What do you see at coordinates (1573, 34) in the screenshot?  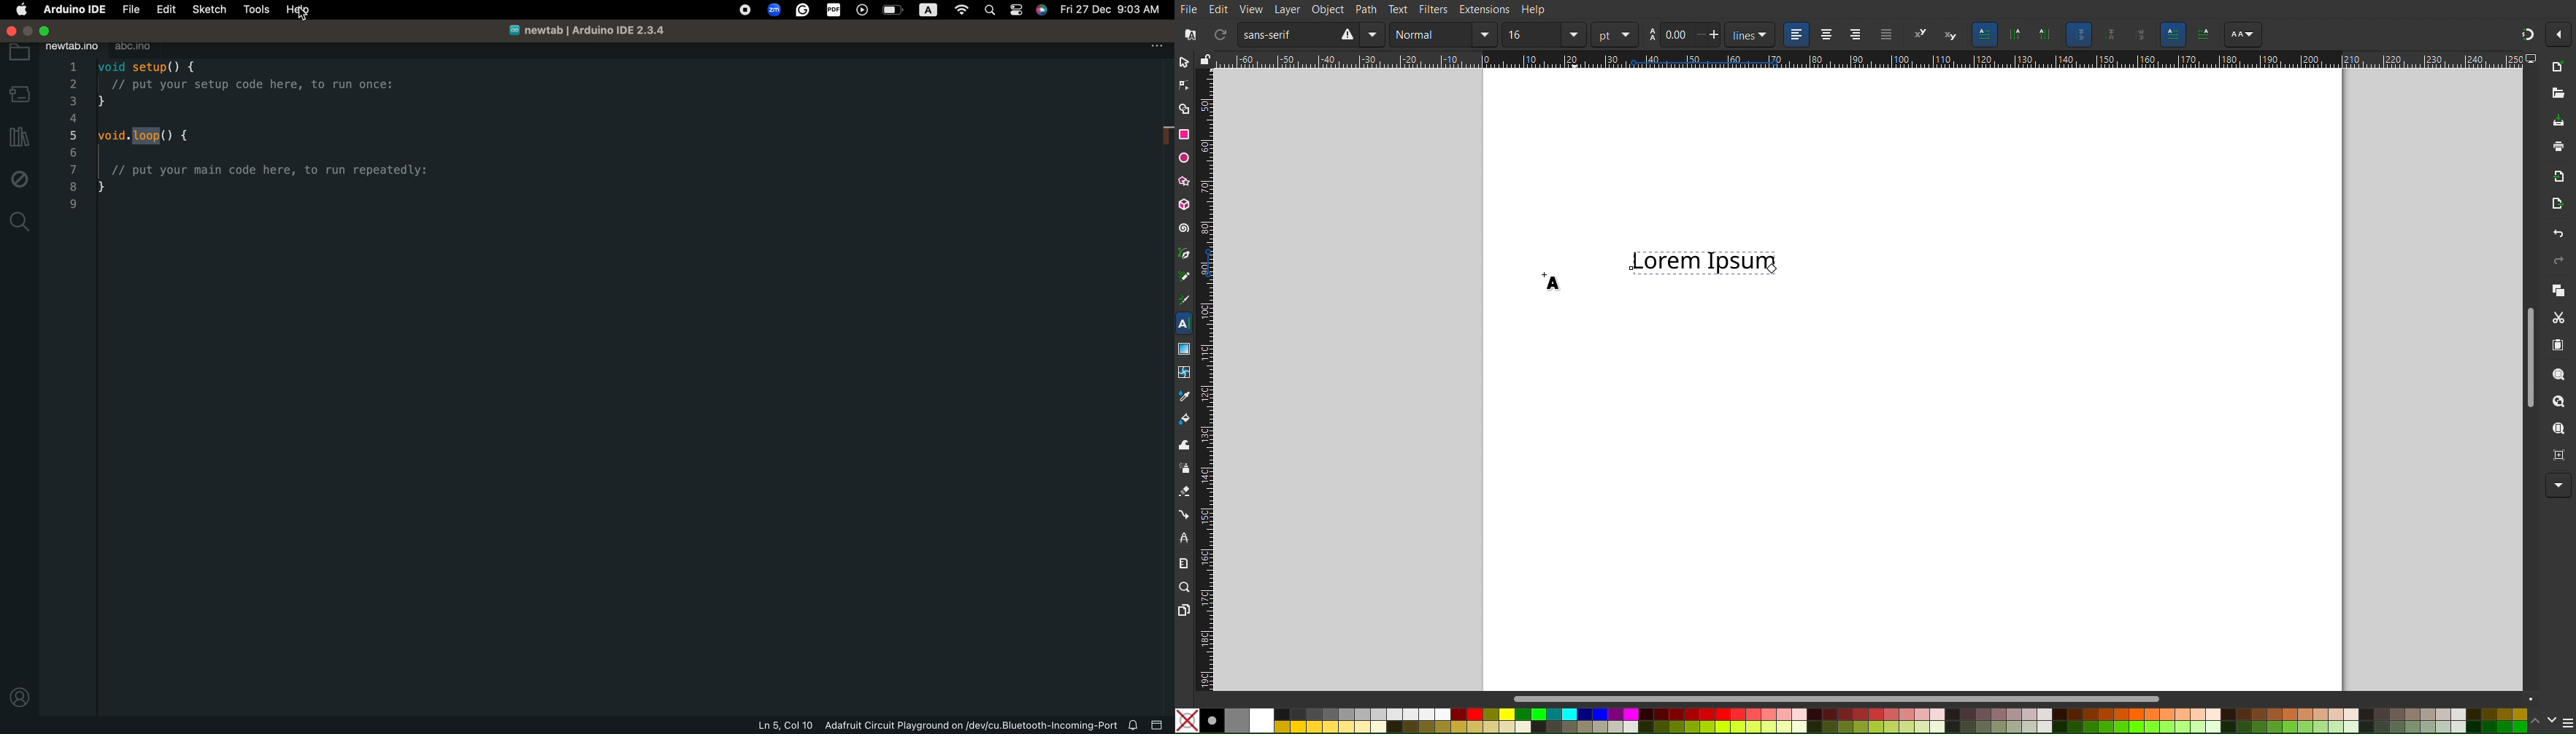 I see `size menu` at bounding box center [1573, 34].